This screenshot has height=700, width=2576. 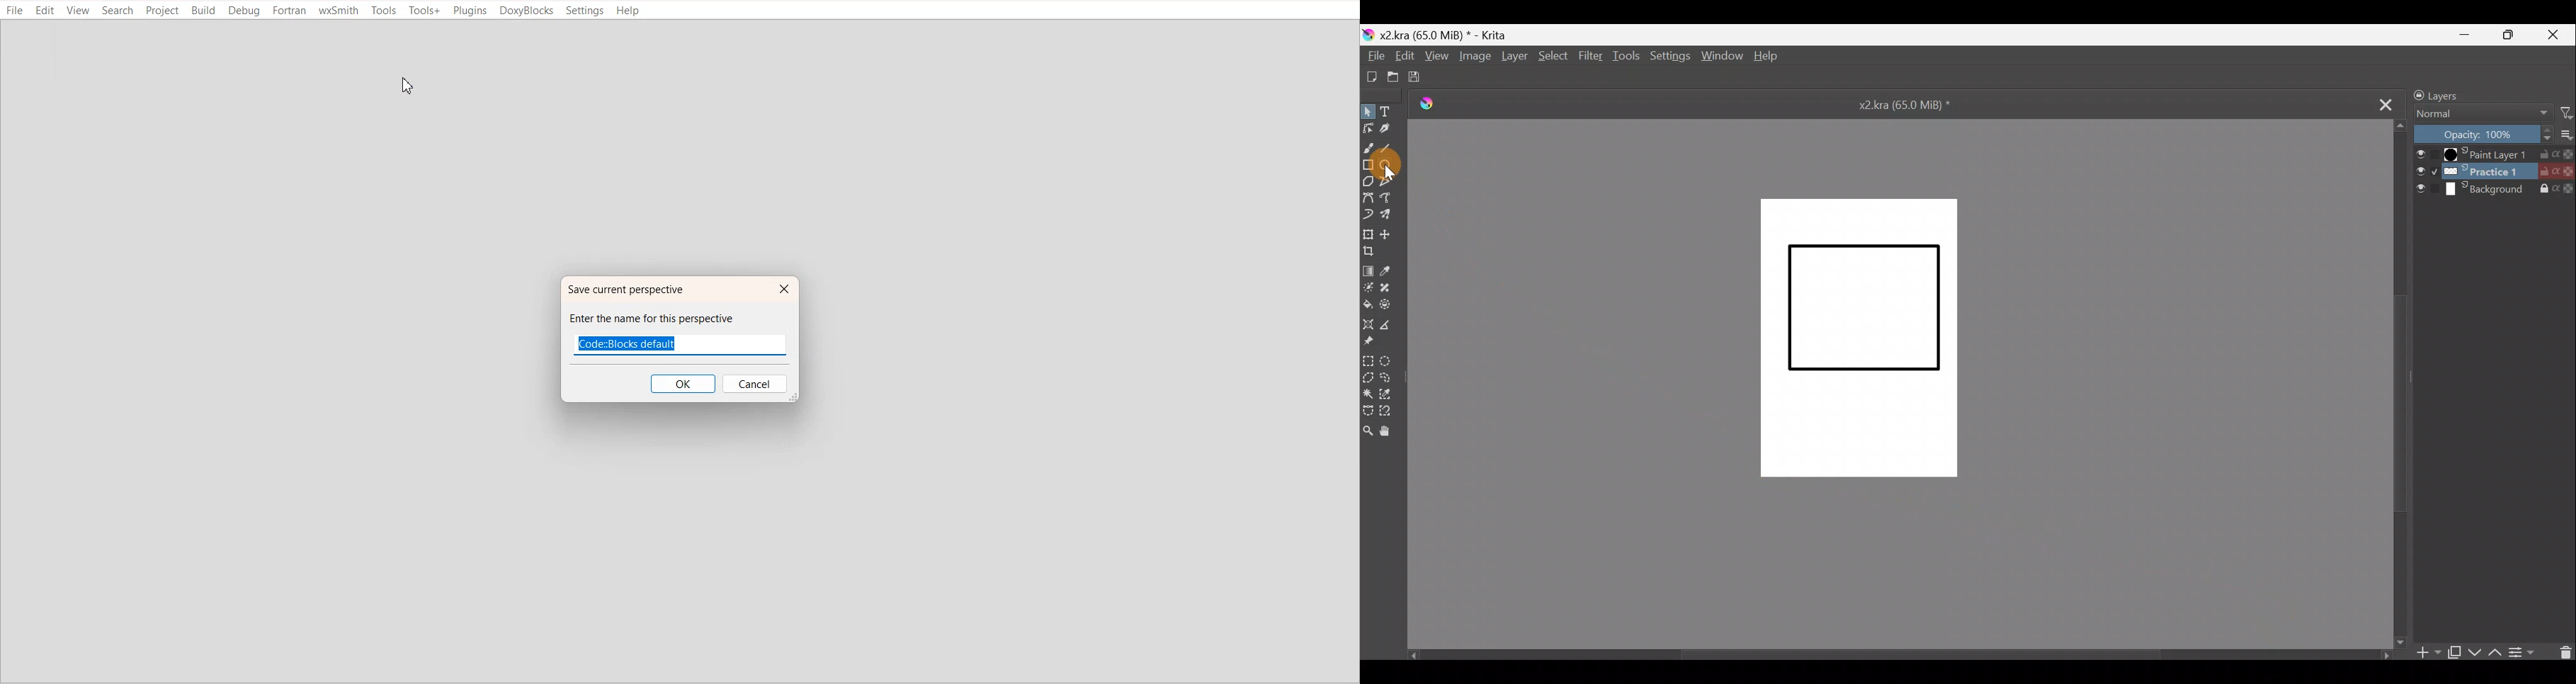 I want to click on Select, so click(x=1553, y=57).